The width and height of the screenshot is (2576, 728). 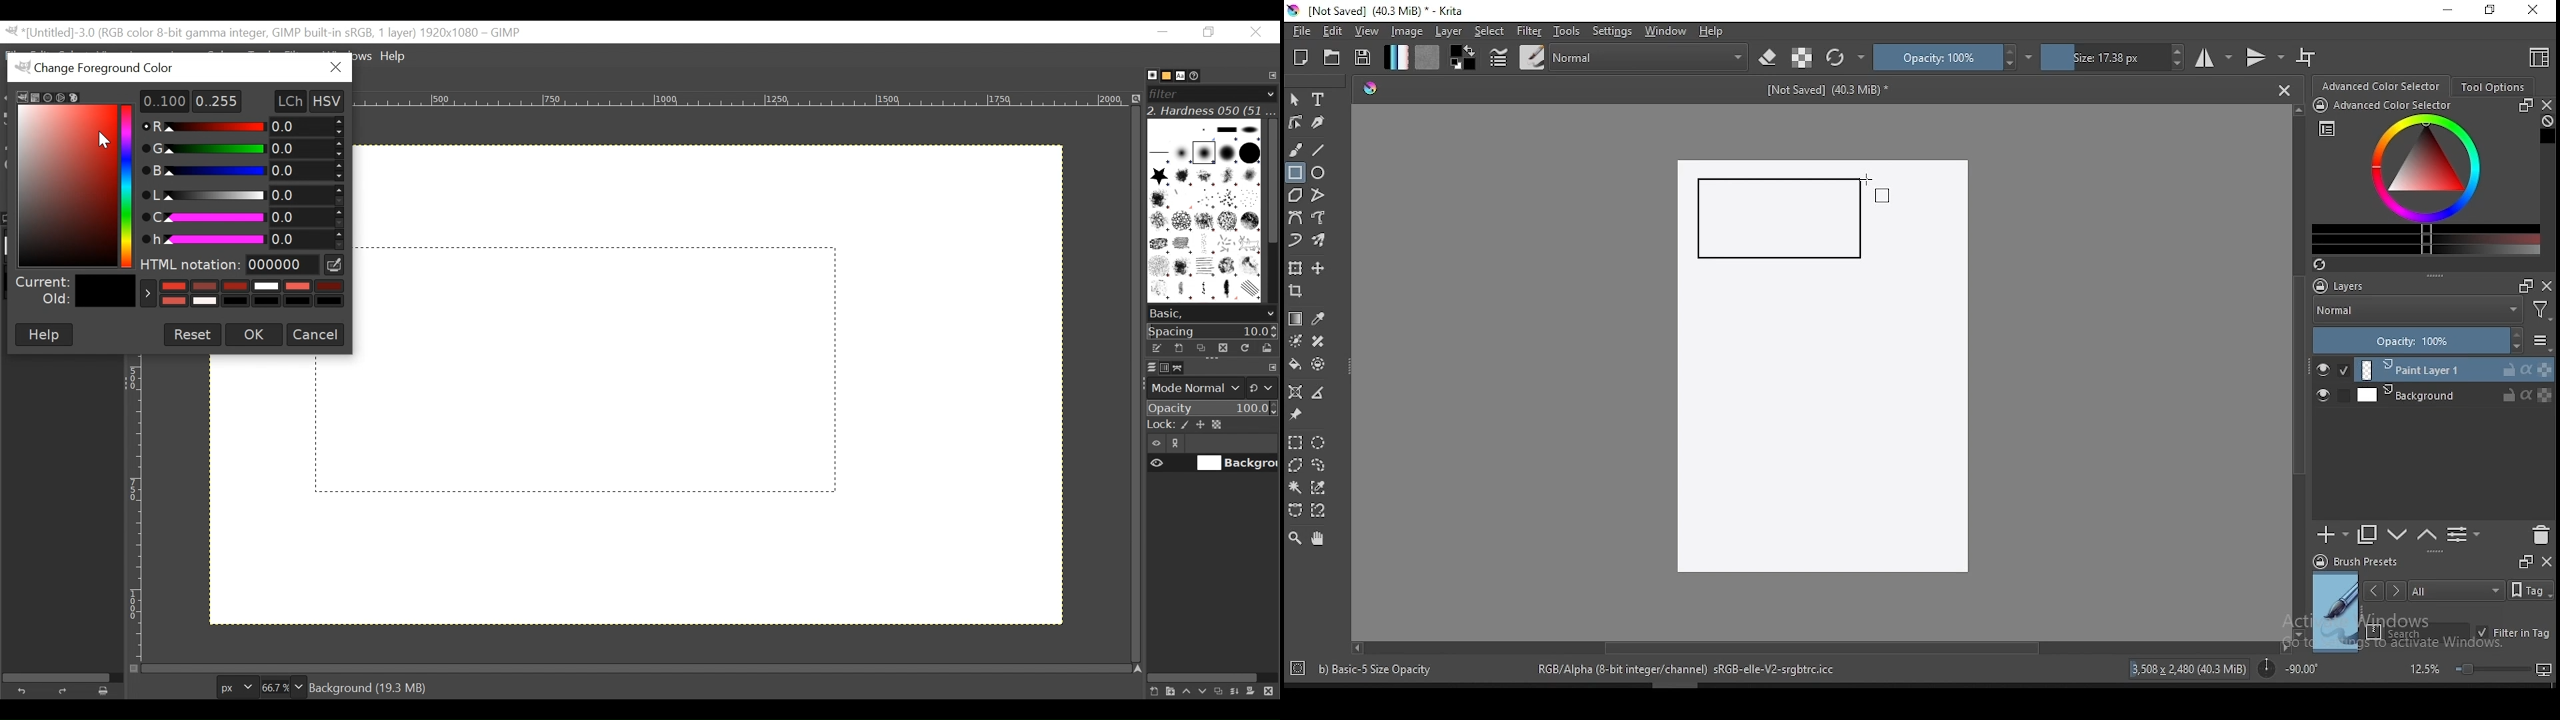 What do you see at coordinates (721, 437) in the screenshot?
I see `Background` at bounding box center [721, 437].